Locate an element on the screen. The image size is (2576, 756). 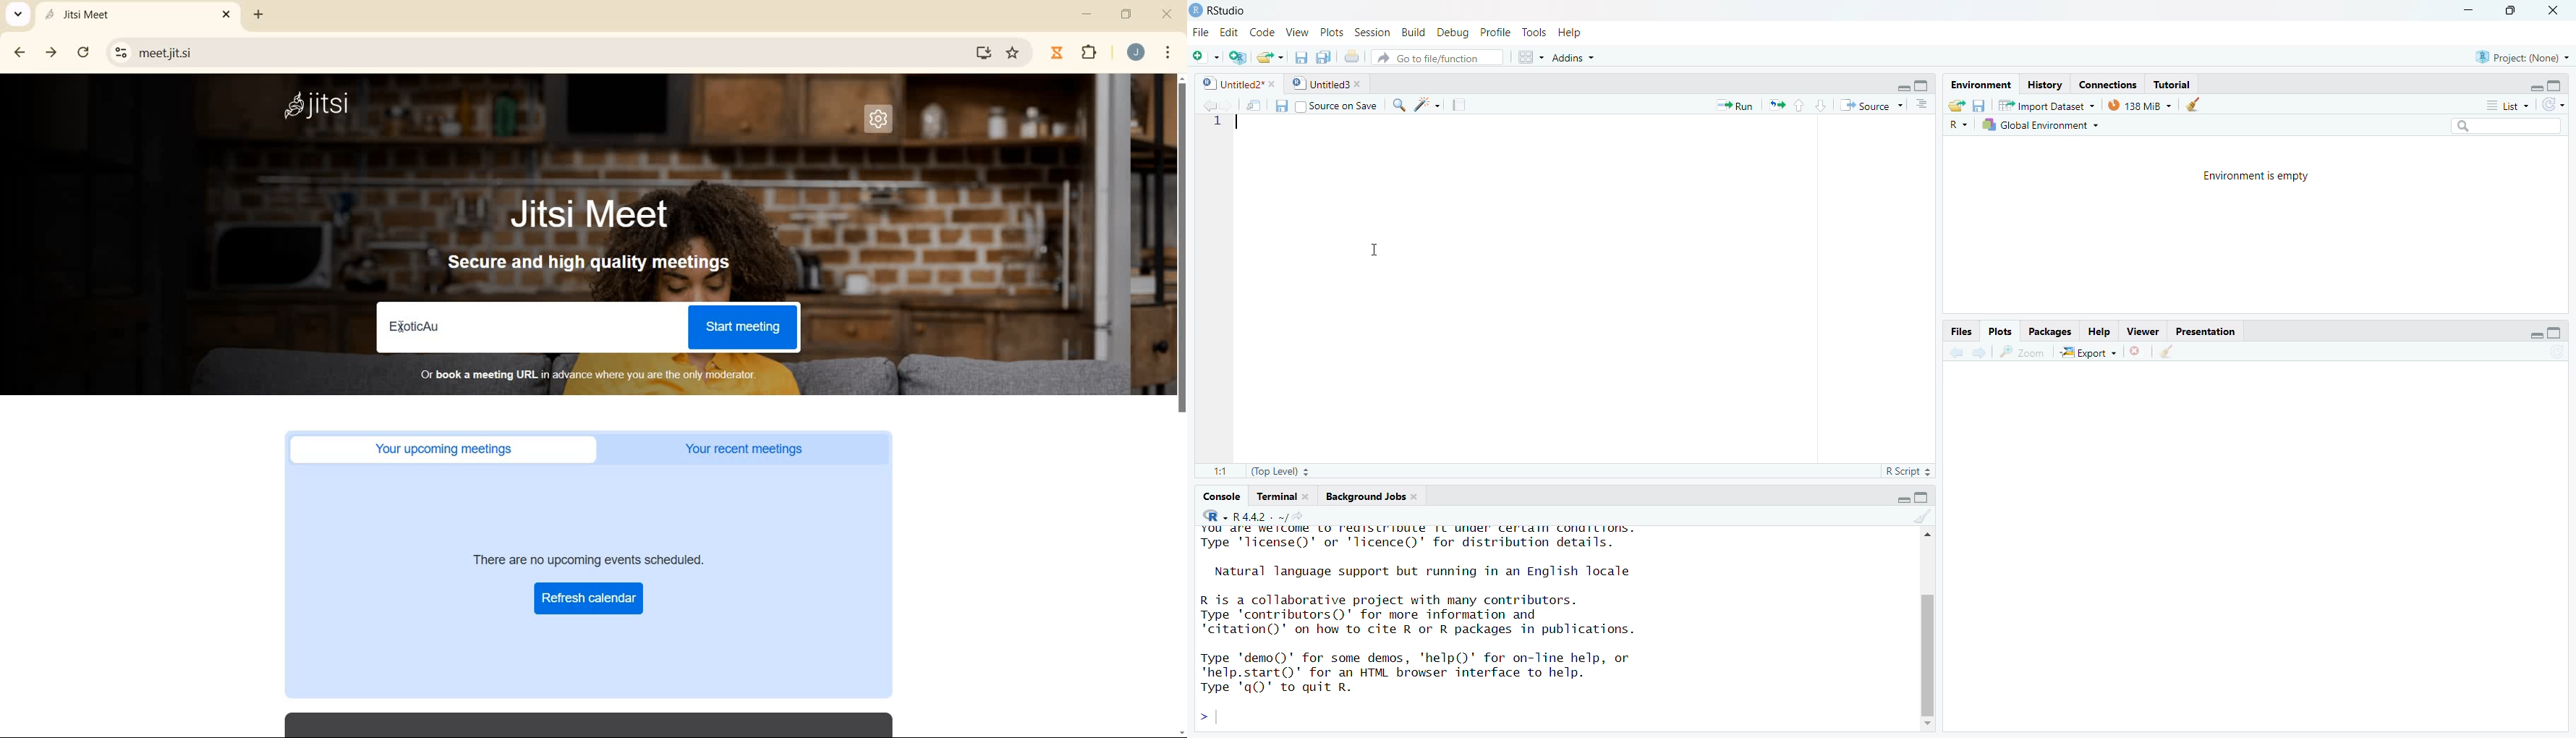
Plots is located at coordinates (2001, 329).